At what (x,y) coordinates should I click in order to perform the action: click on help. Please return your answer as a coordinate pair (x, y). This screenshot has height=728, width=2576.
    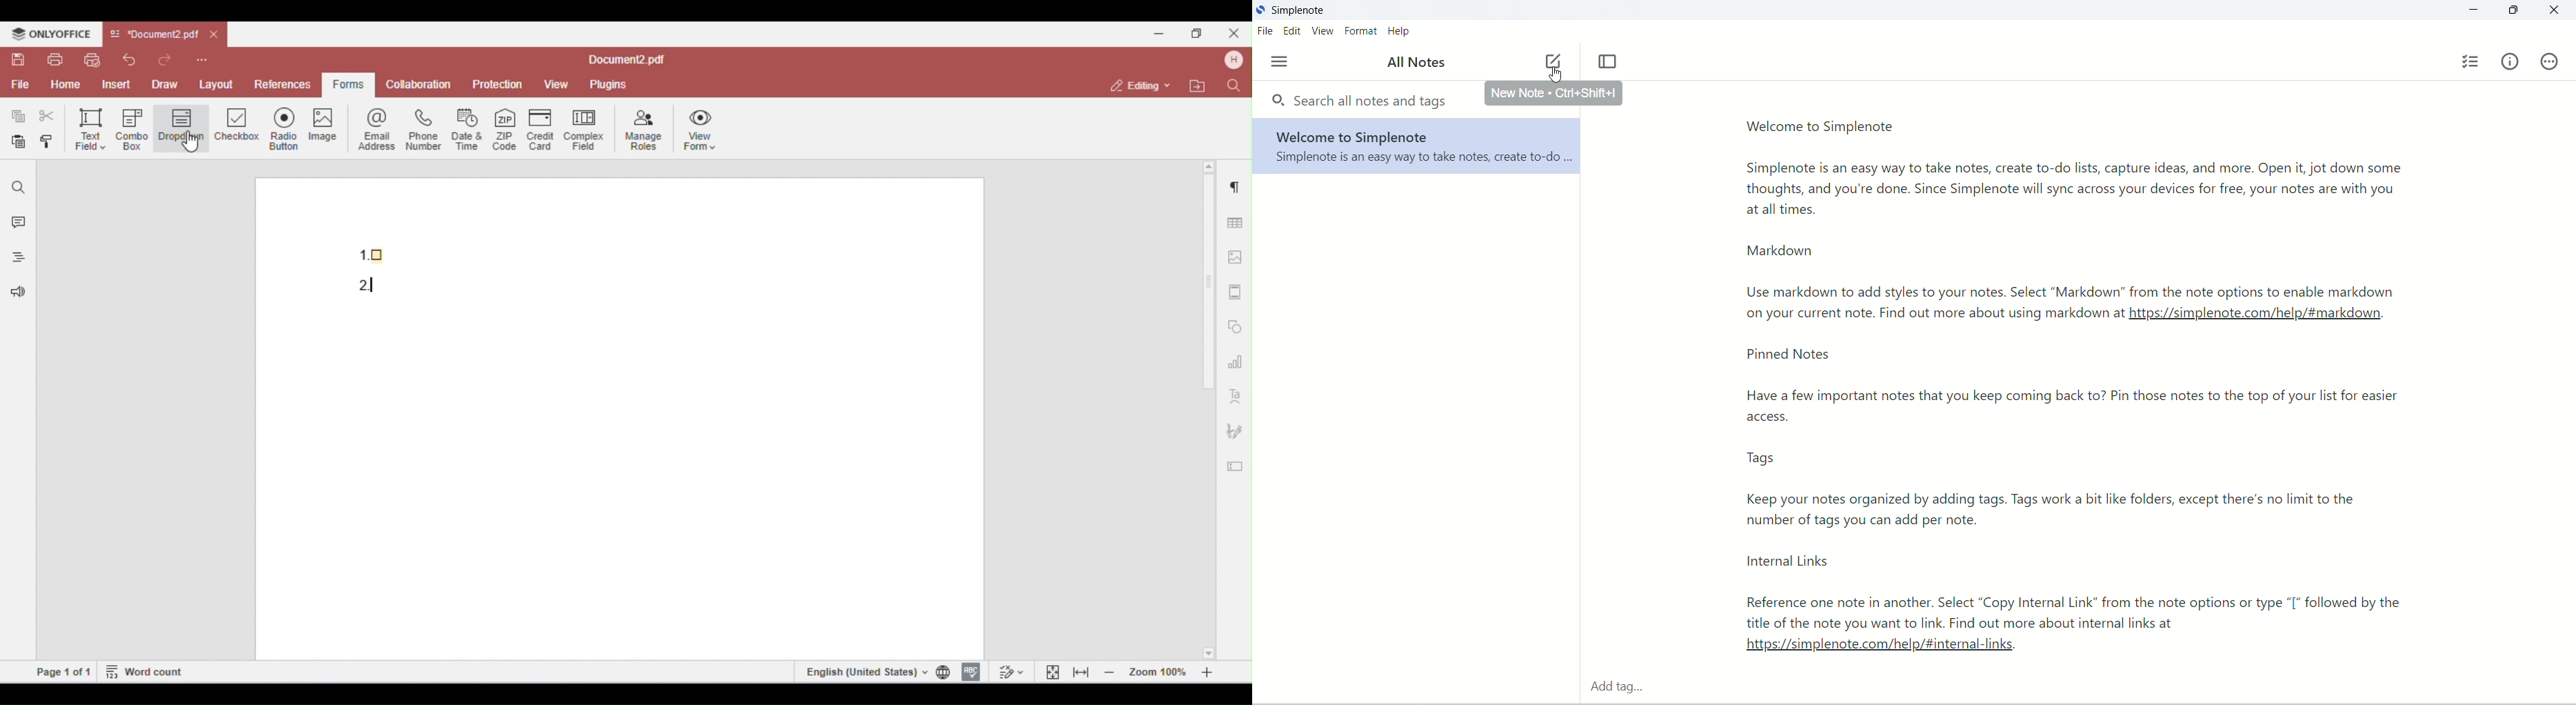
    Looking at the image, I should click on (1398, 31).